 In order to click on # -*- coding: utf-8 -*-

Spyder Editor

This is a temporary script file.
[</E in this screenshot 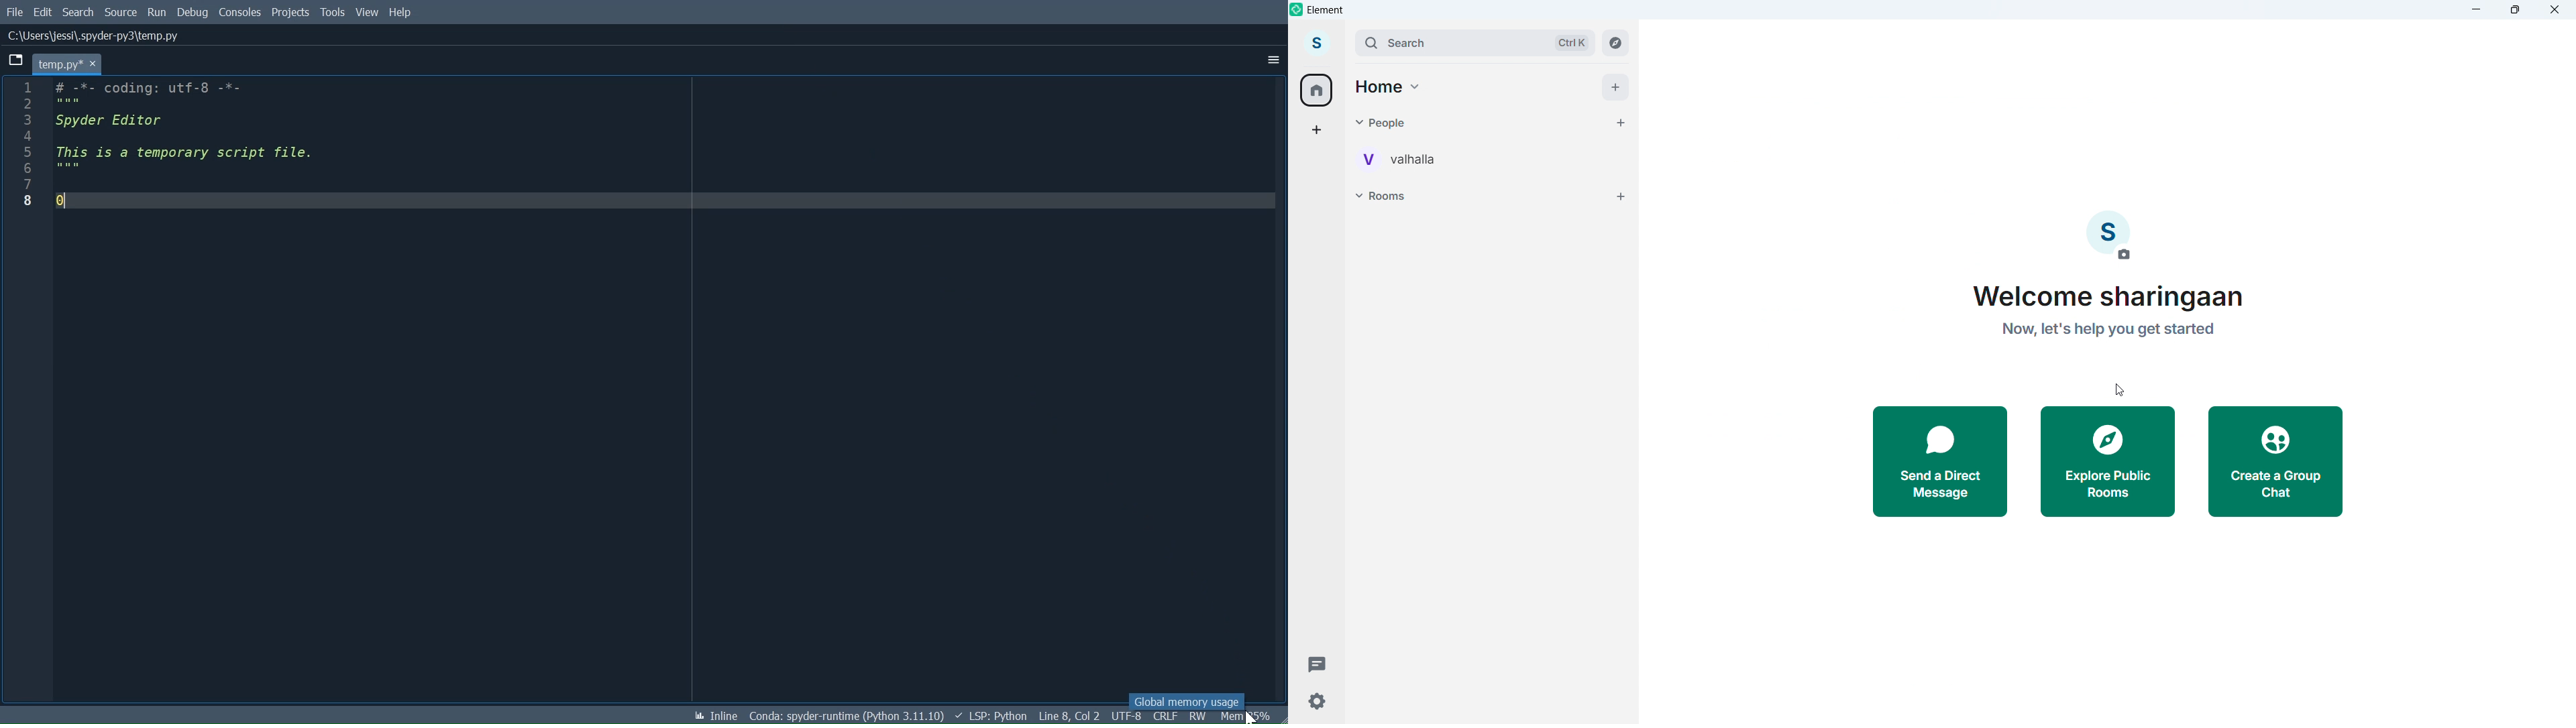, I will do `click(664, 149)`.